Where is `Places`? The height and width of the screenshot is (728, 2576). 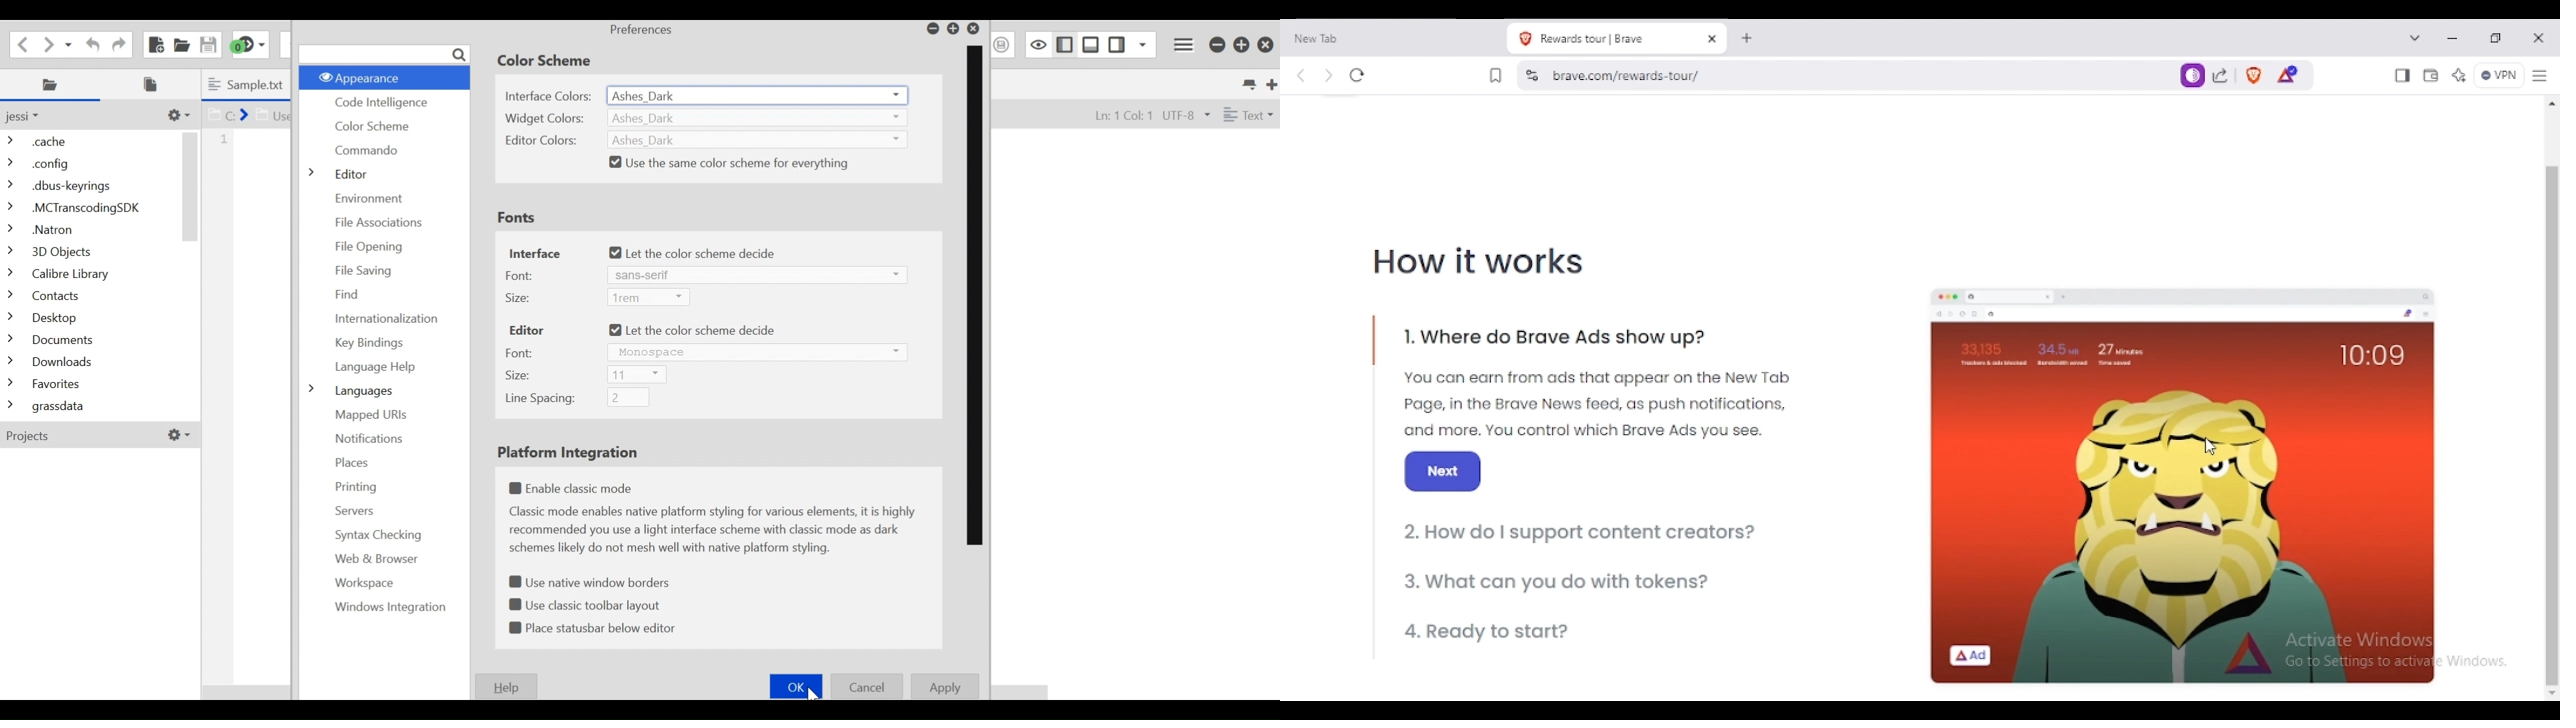 Places is located at coordinates (53, 85).